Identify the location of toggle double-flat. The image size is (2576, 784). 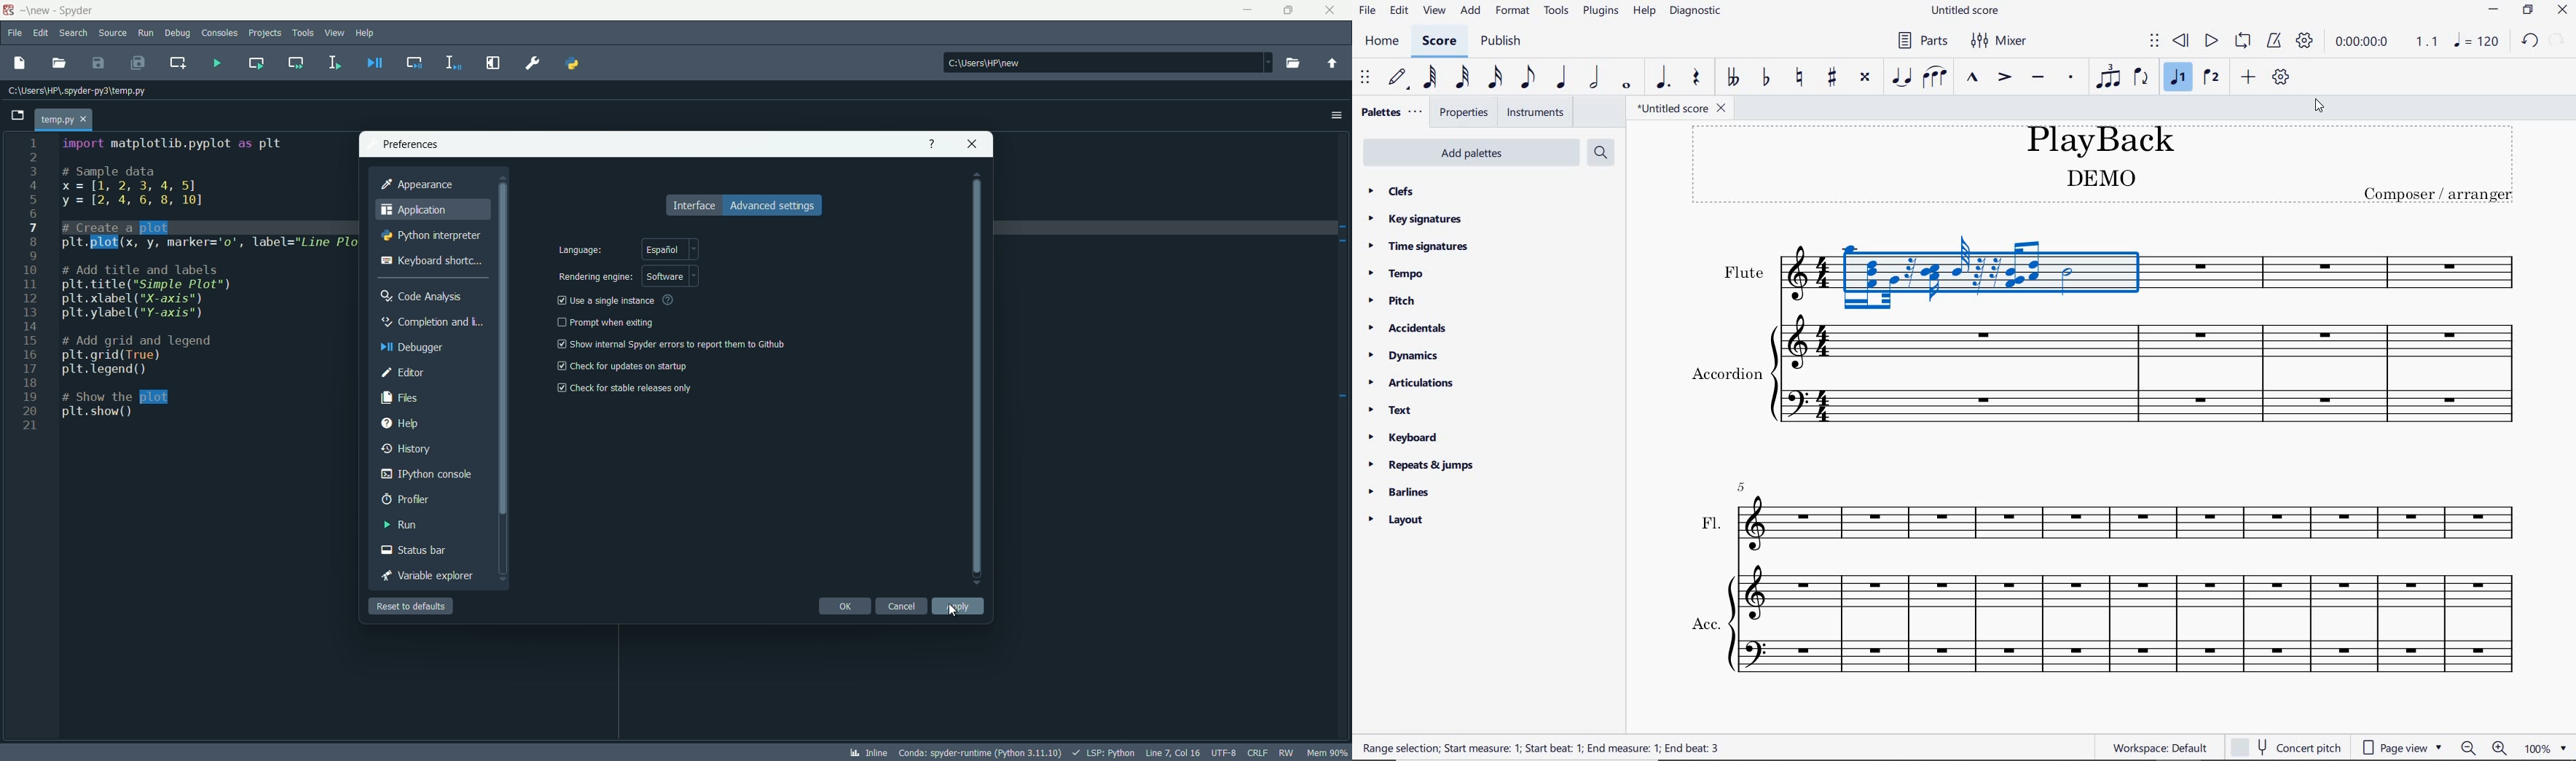
(1732, 77).